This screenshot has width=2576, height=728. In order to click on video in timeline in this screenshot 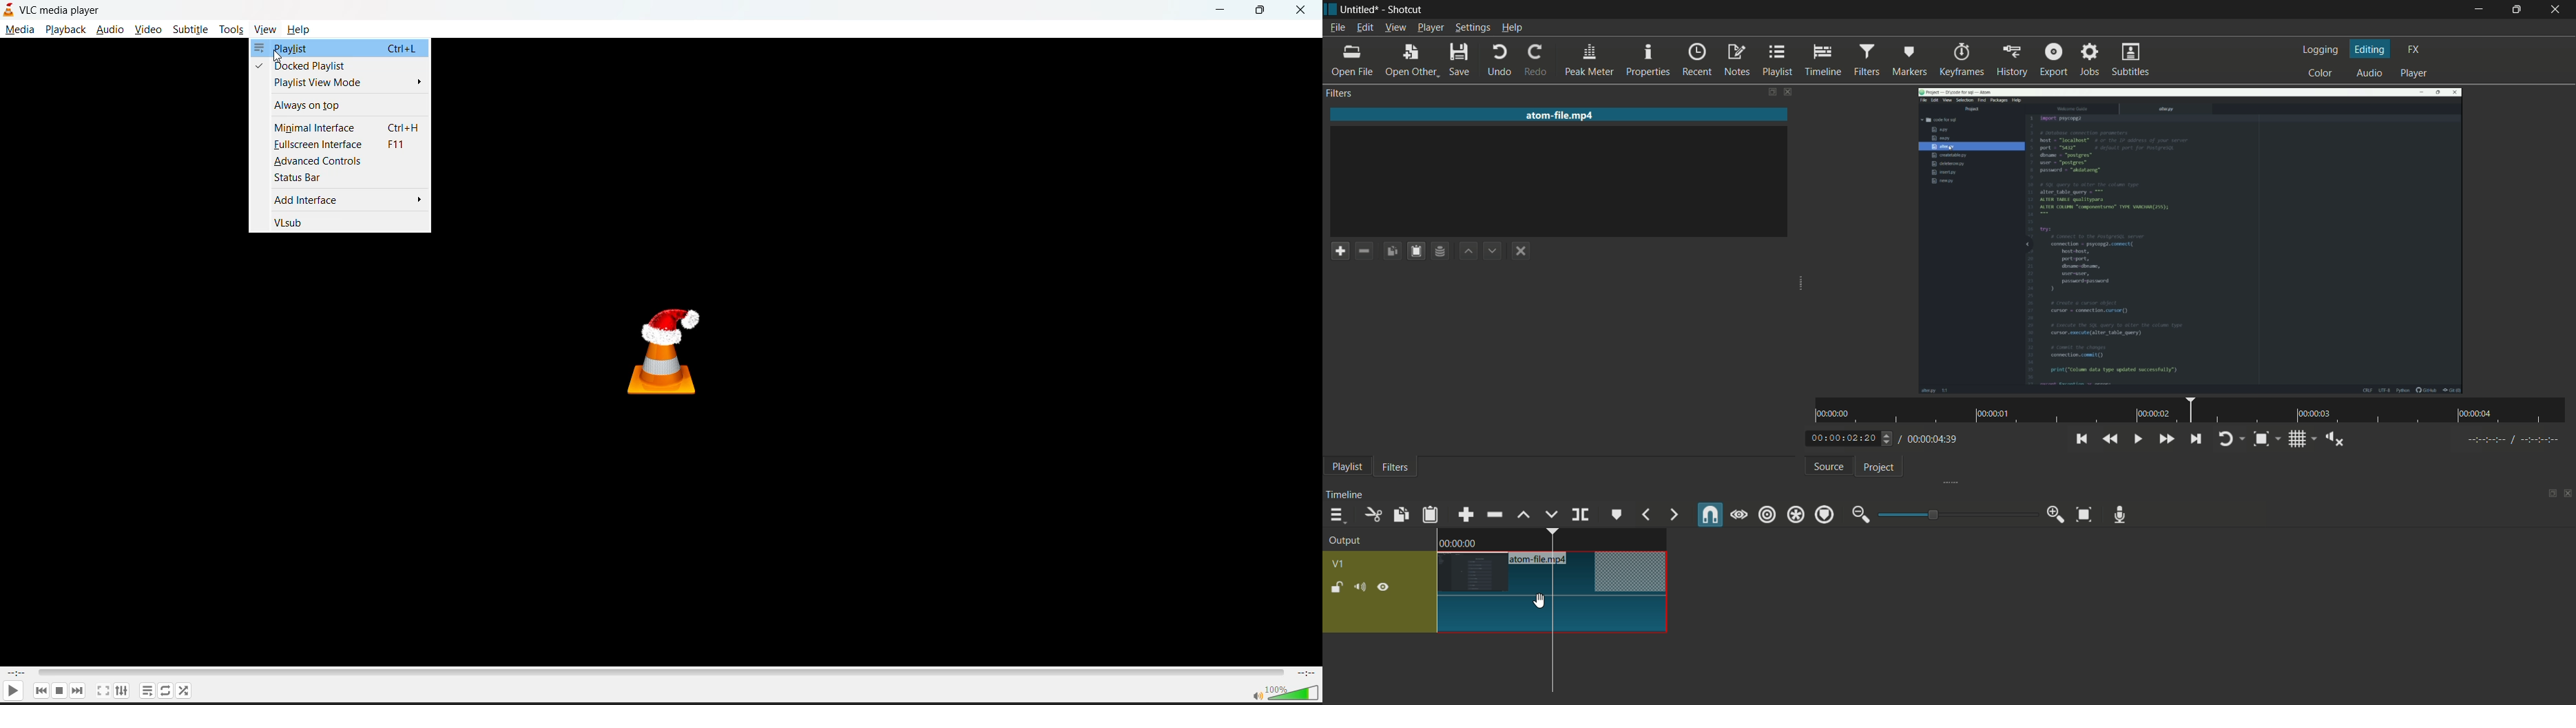, I will do `click(1553, 581)`.